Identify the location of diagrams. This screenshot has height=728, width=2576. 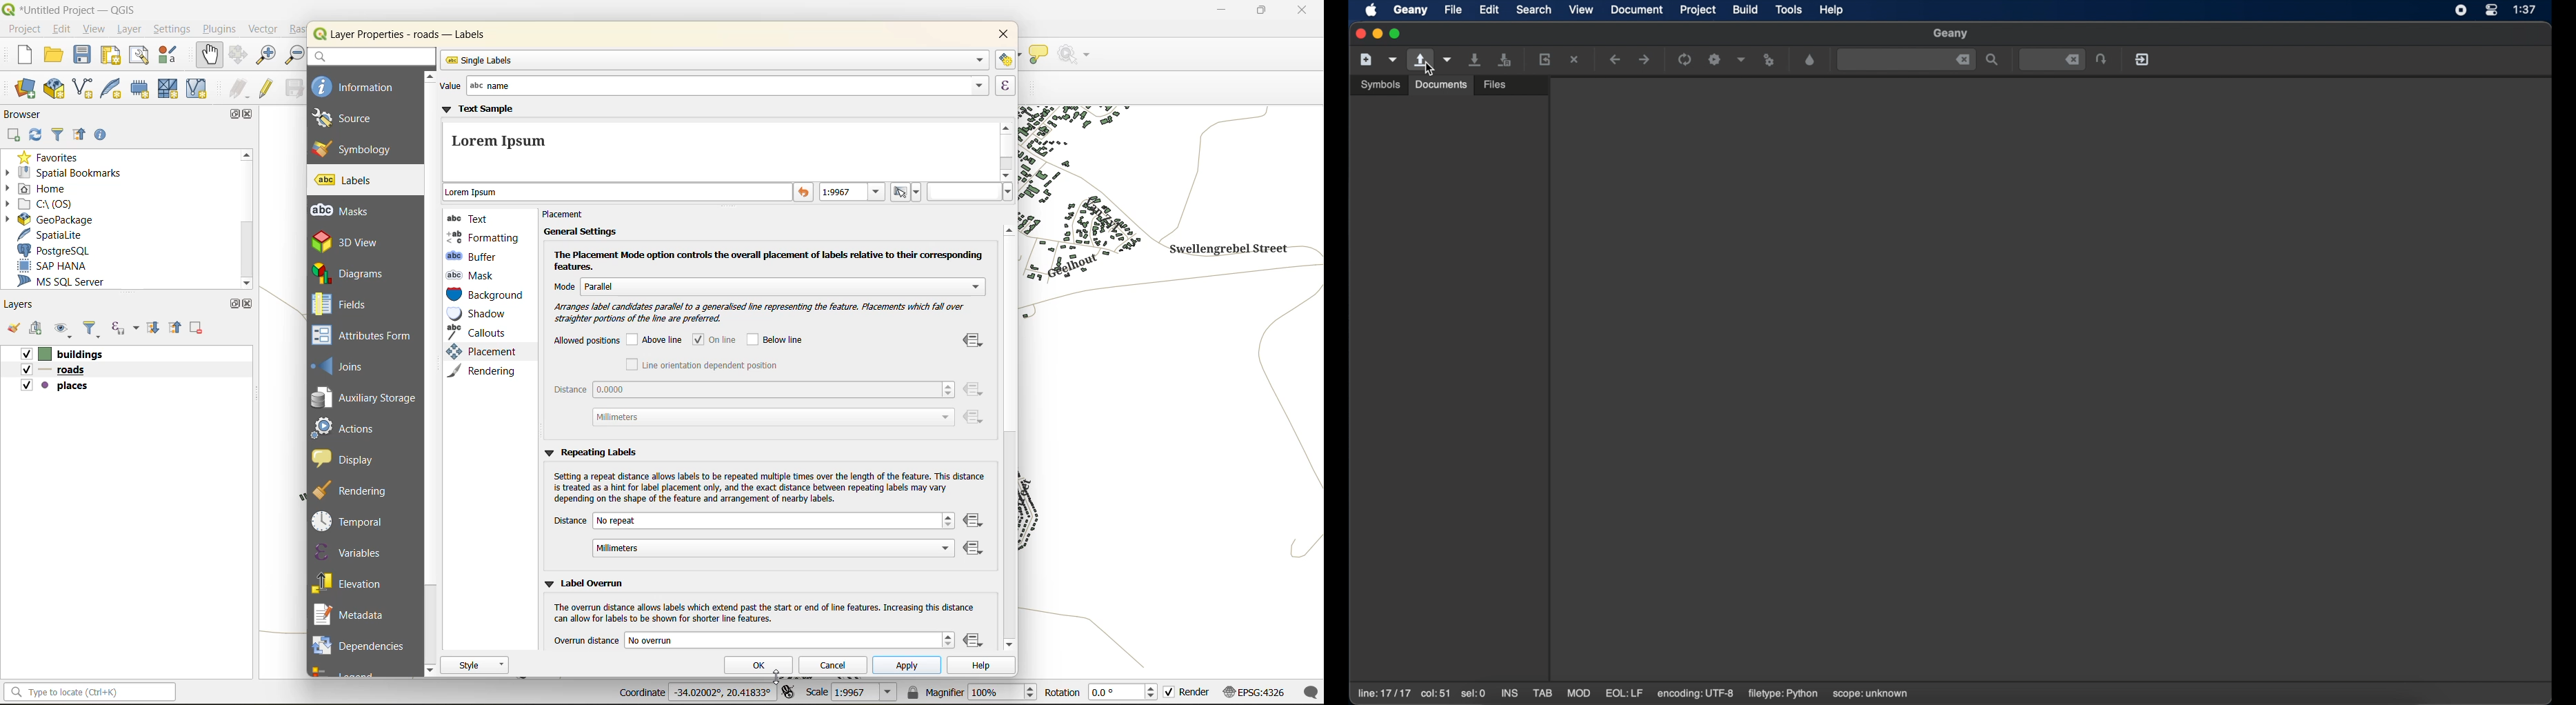
(356, 273).